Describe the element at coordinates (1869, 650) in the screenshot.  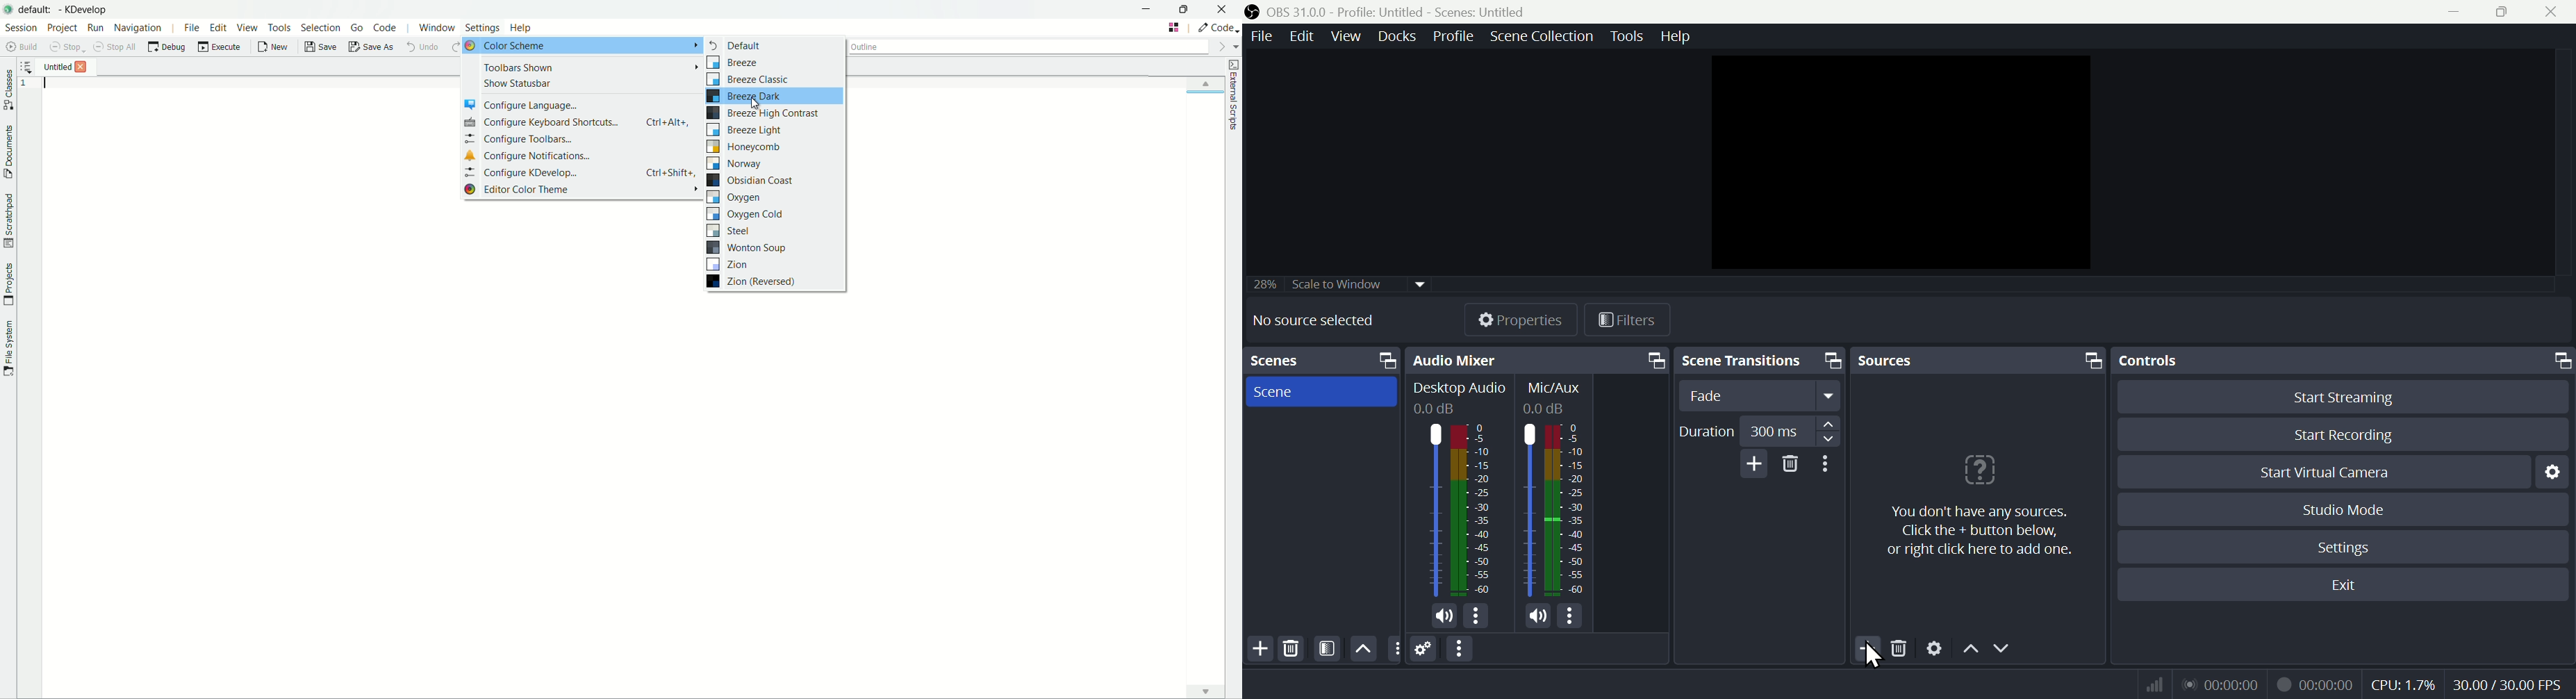
I see `Add` at that location.